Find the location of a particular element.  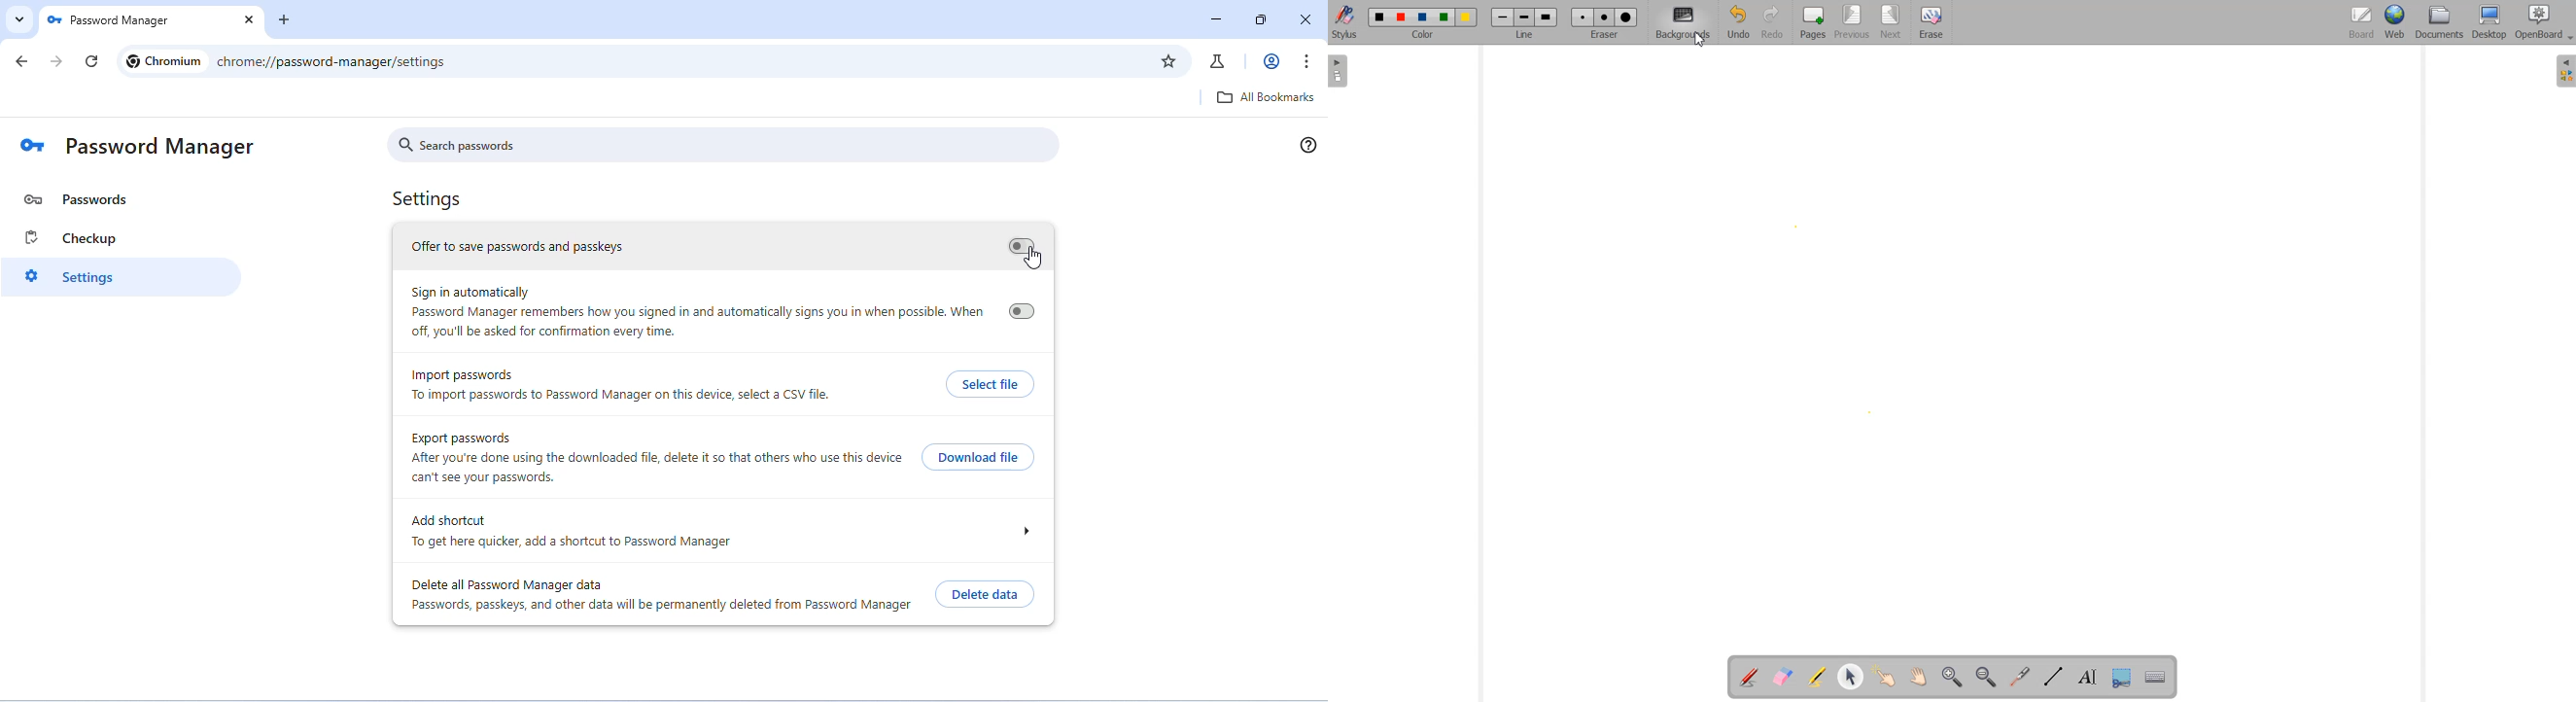

close tab is located at coordinates (247, 19).